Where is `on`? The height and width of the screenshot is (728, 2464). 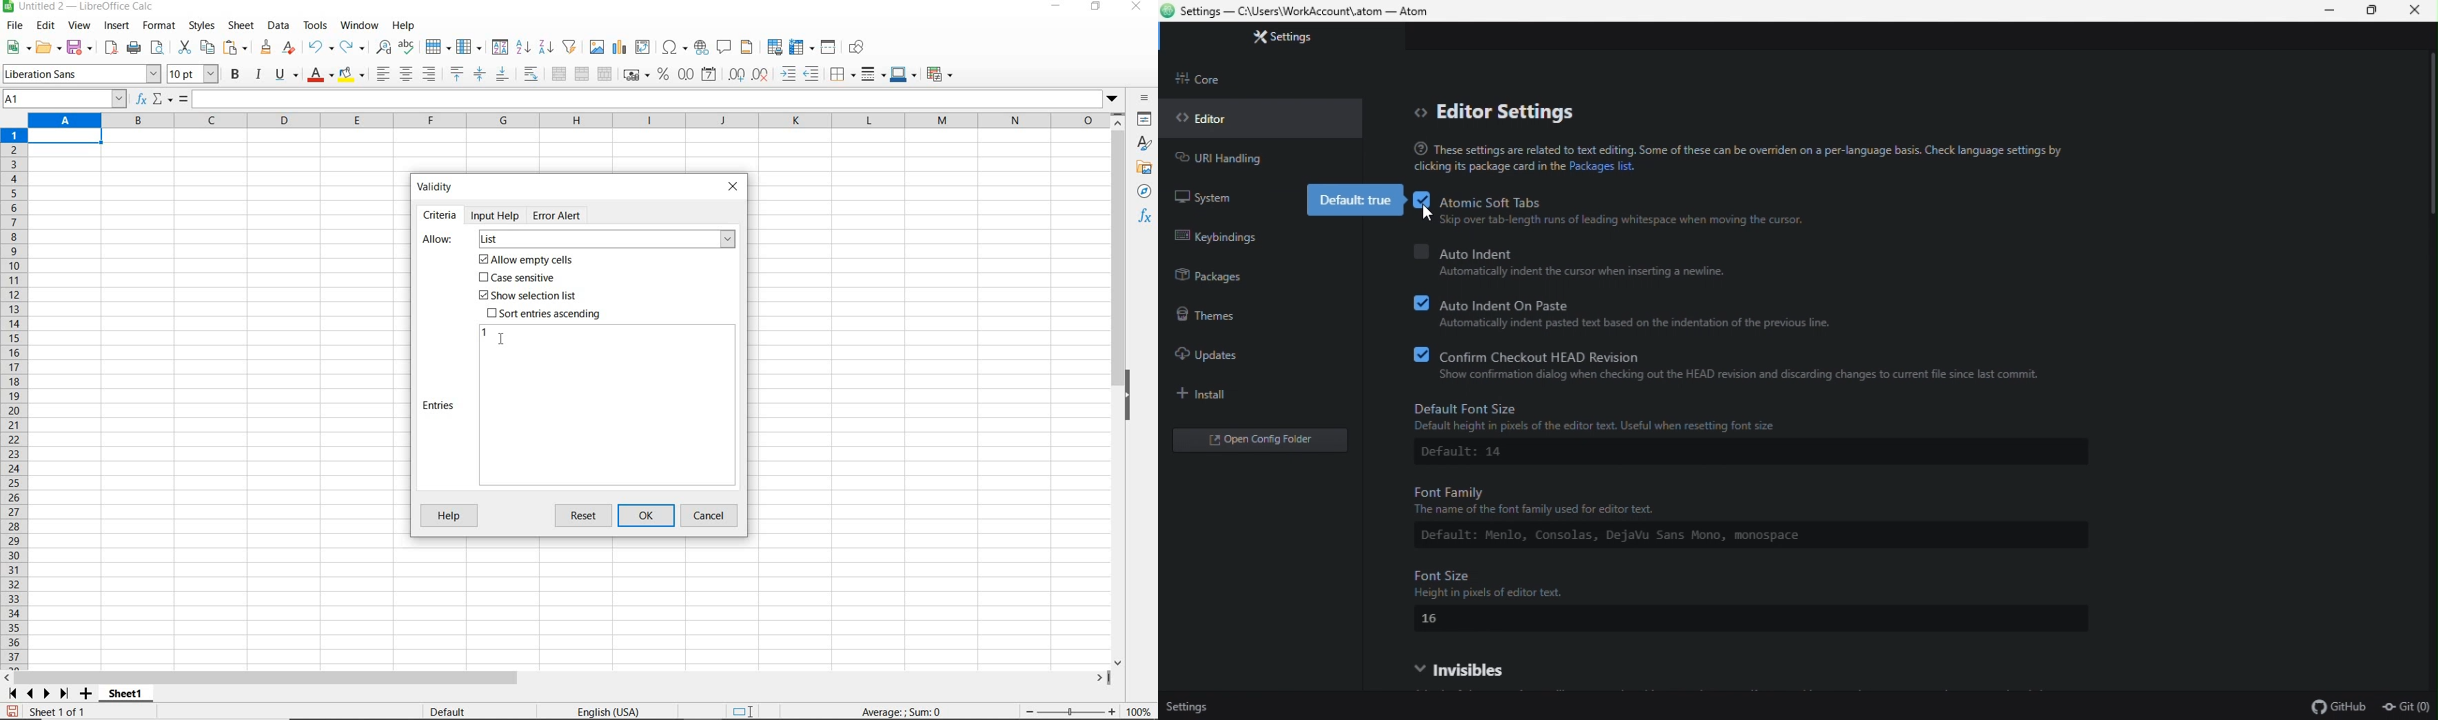 on is located at coordinates (1420, 301).